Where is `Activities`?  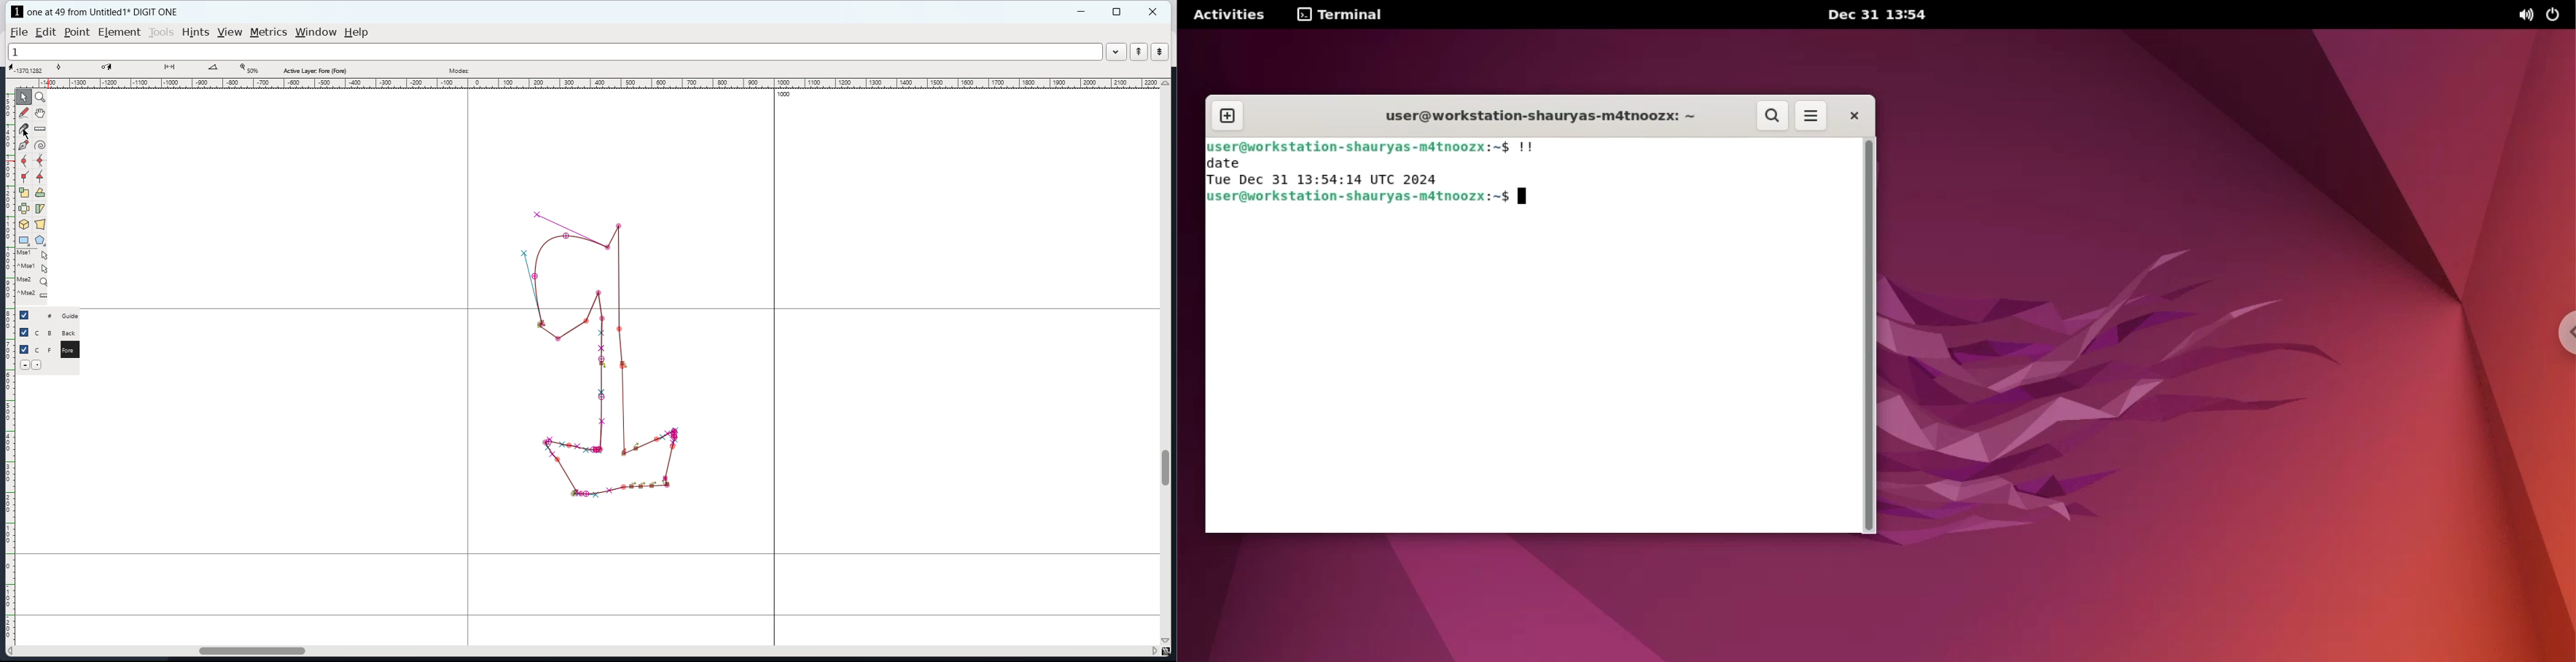
Activities is located at coordinates (1228, 13).